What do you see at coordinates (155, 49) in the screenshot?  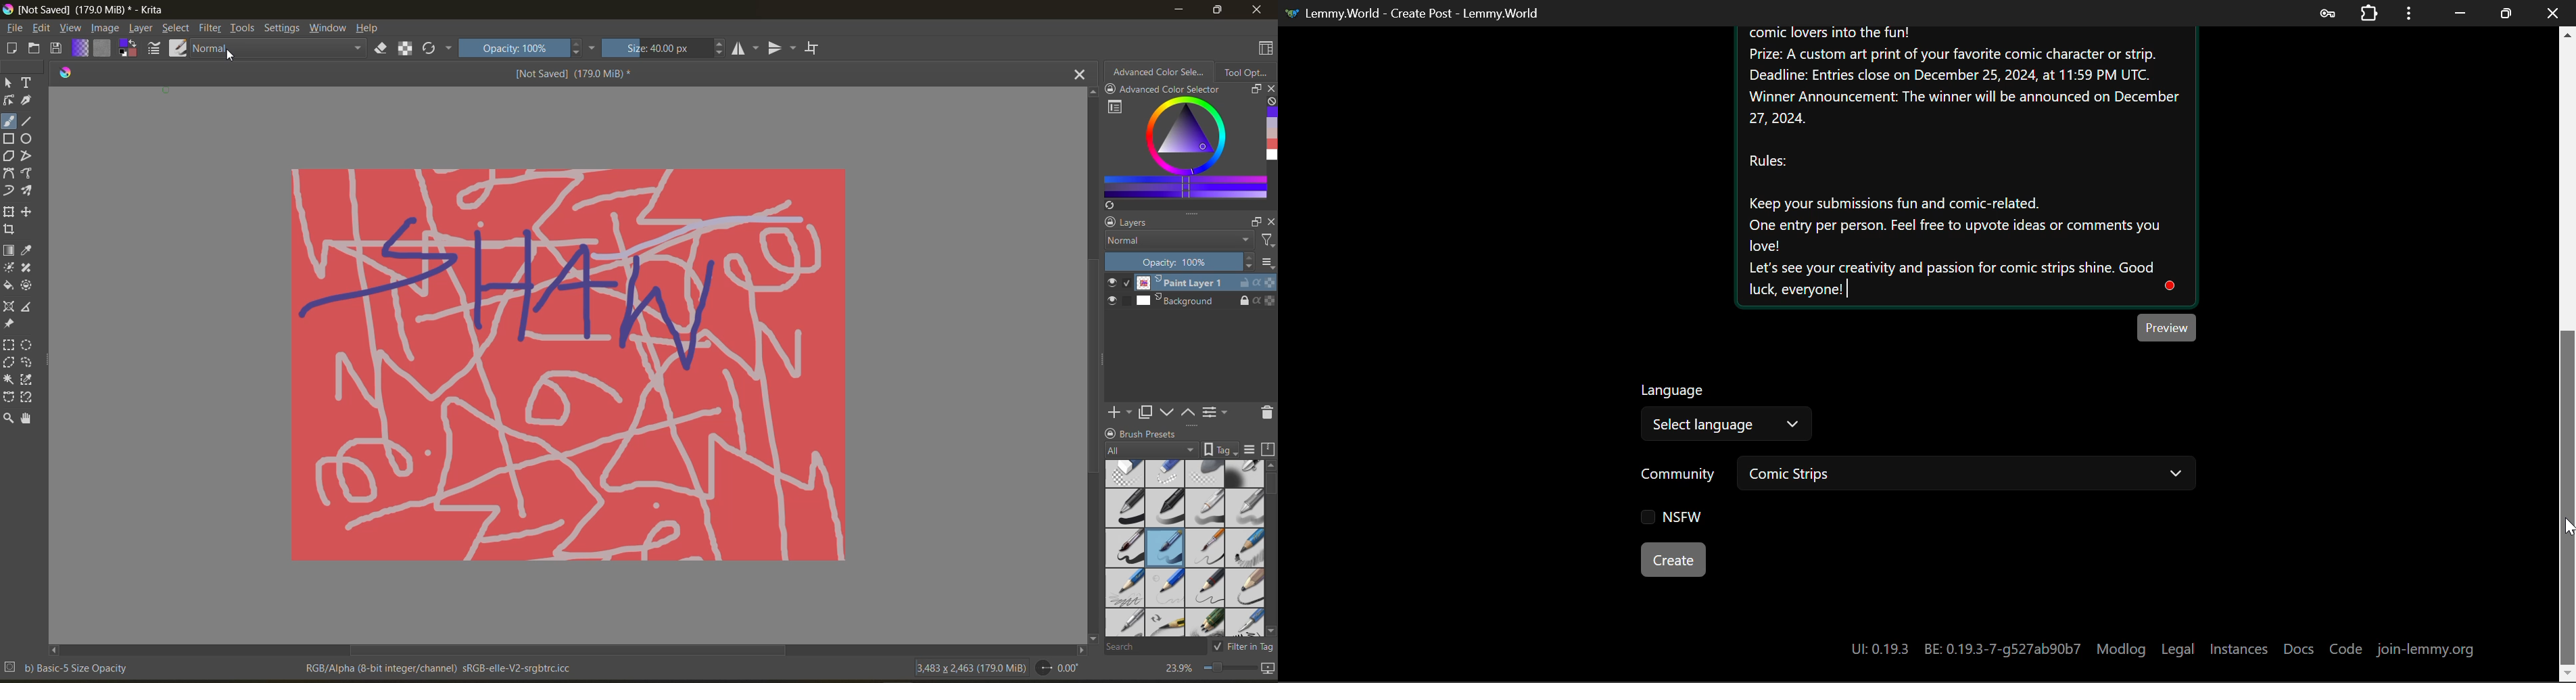 I see `edit brush settings` at bounding box center [155, 49].